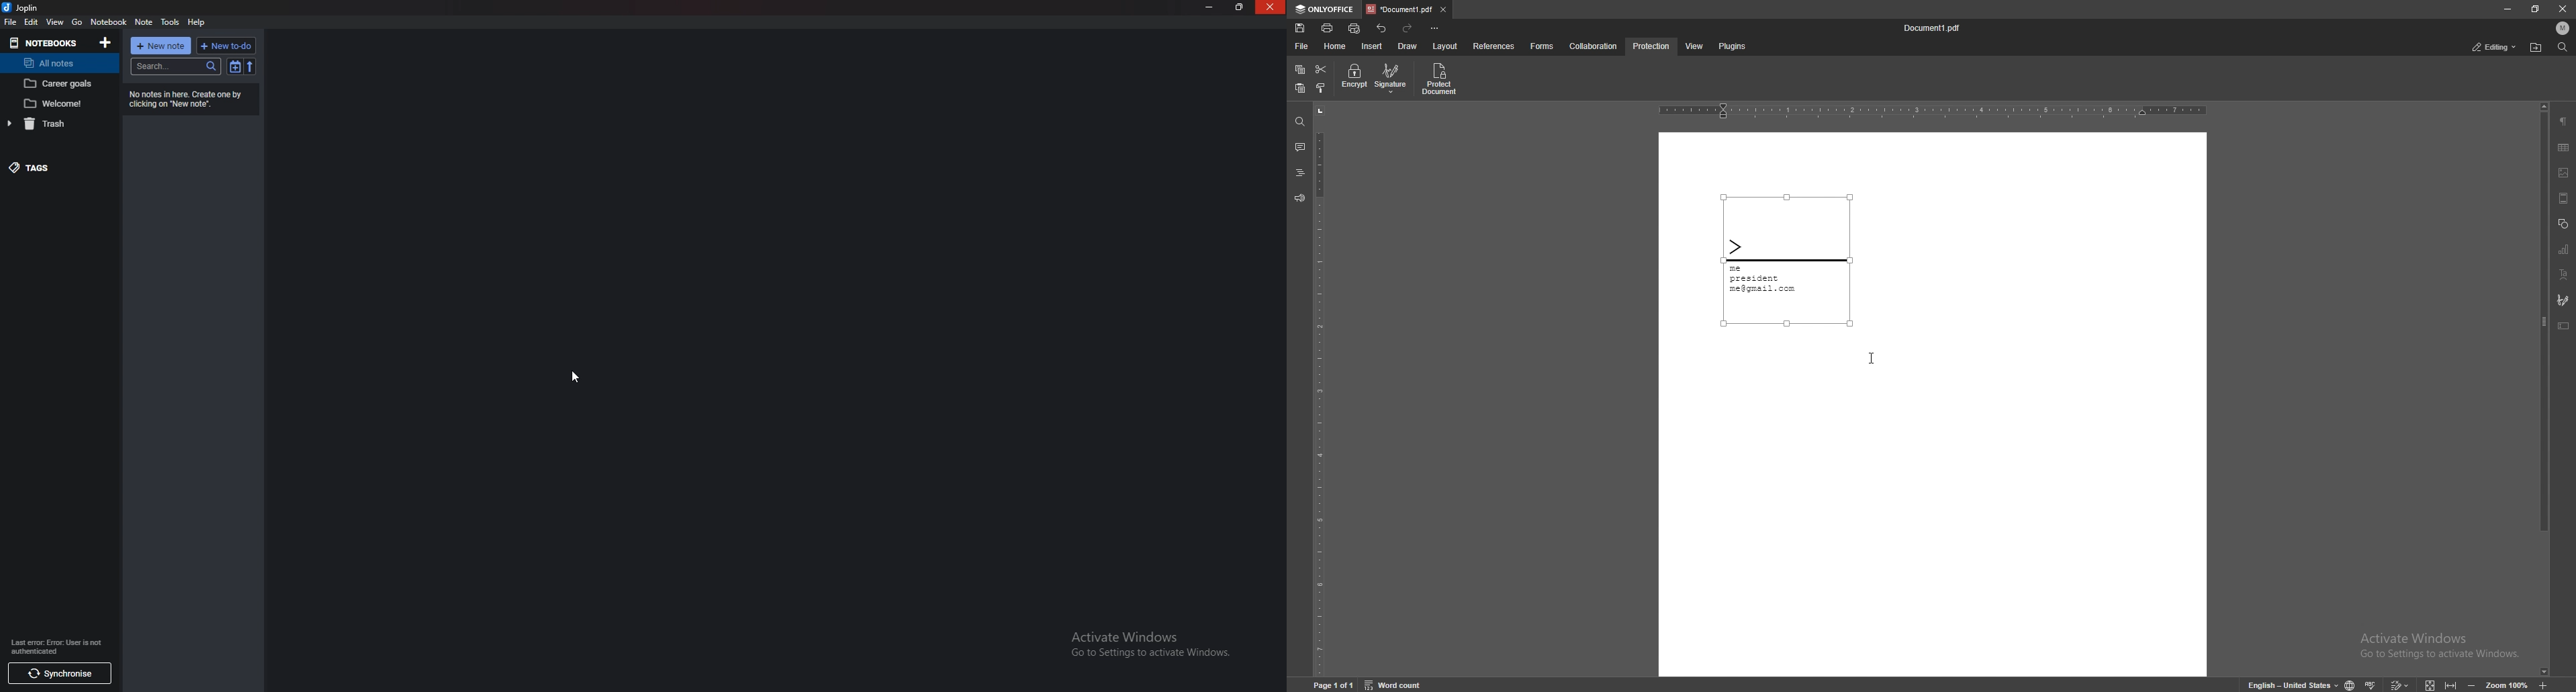 The image size is (2576, 700). I want to click on Notebooks, so click(47, 43).